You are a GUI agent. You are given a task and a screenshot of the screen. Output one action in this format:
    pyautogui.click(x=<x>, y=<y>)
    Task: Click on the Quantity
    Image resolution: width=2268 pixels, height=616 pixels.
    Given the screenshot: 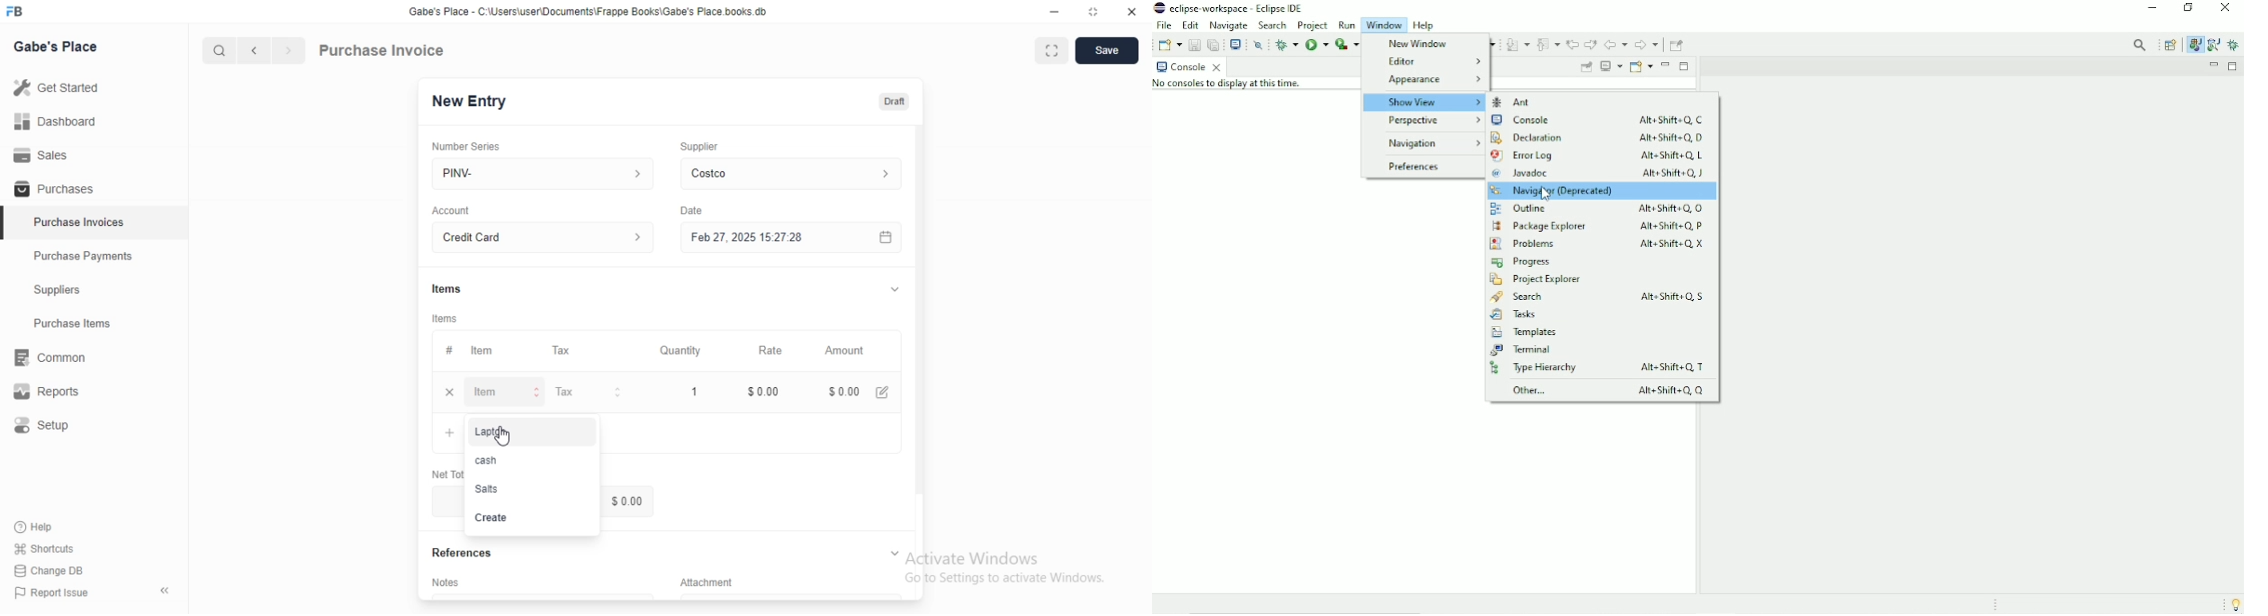 What is the action you would take?
    pyautogui.click(x=675, y=350)
    